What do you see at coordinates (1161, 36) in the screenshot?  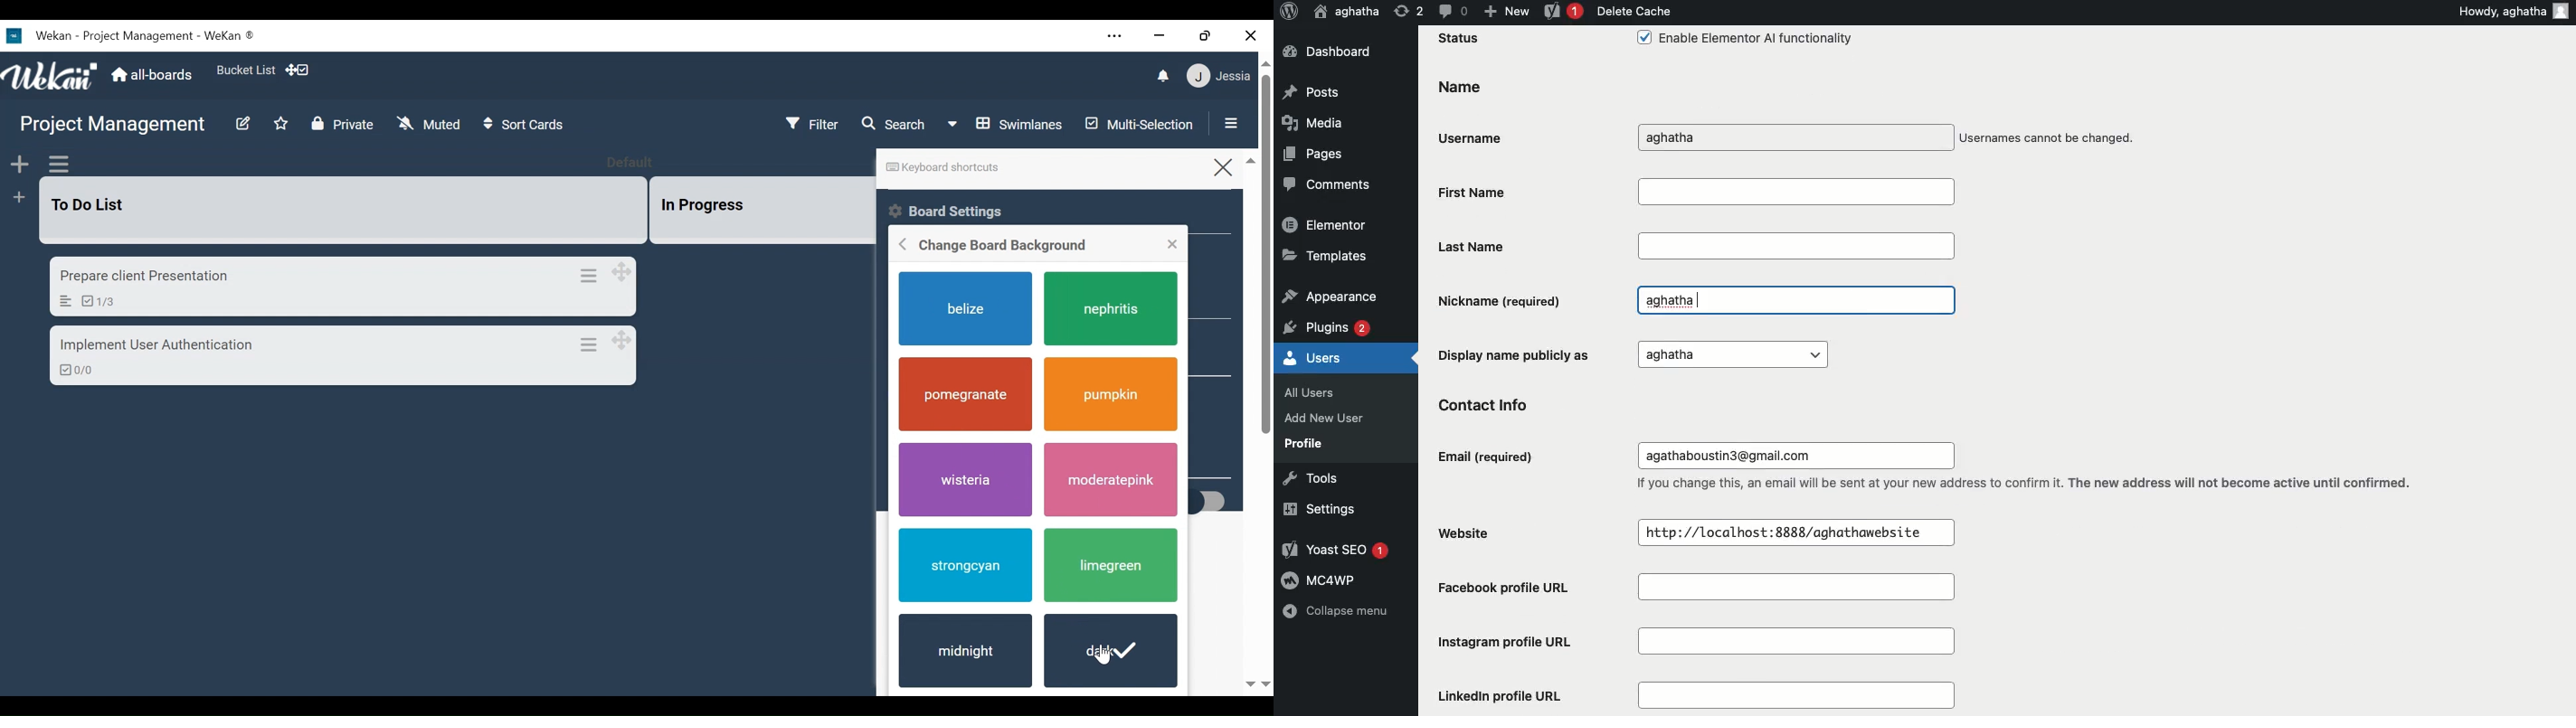 I see `close` at bounding box center [1161, 36].